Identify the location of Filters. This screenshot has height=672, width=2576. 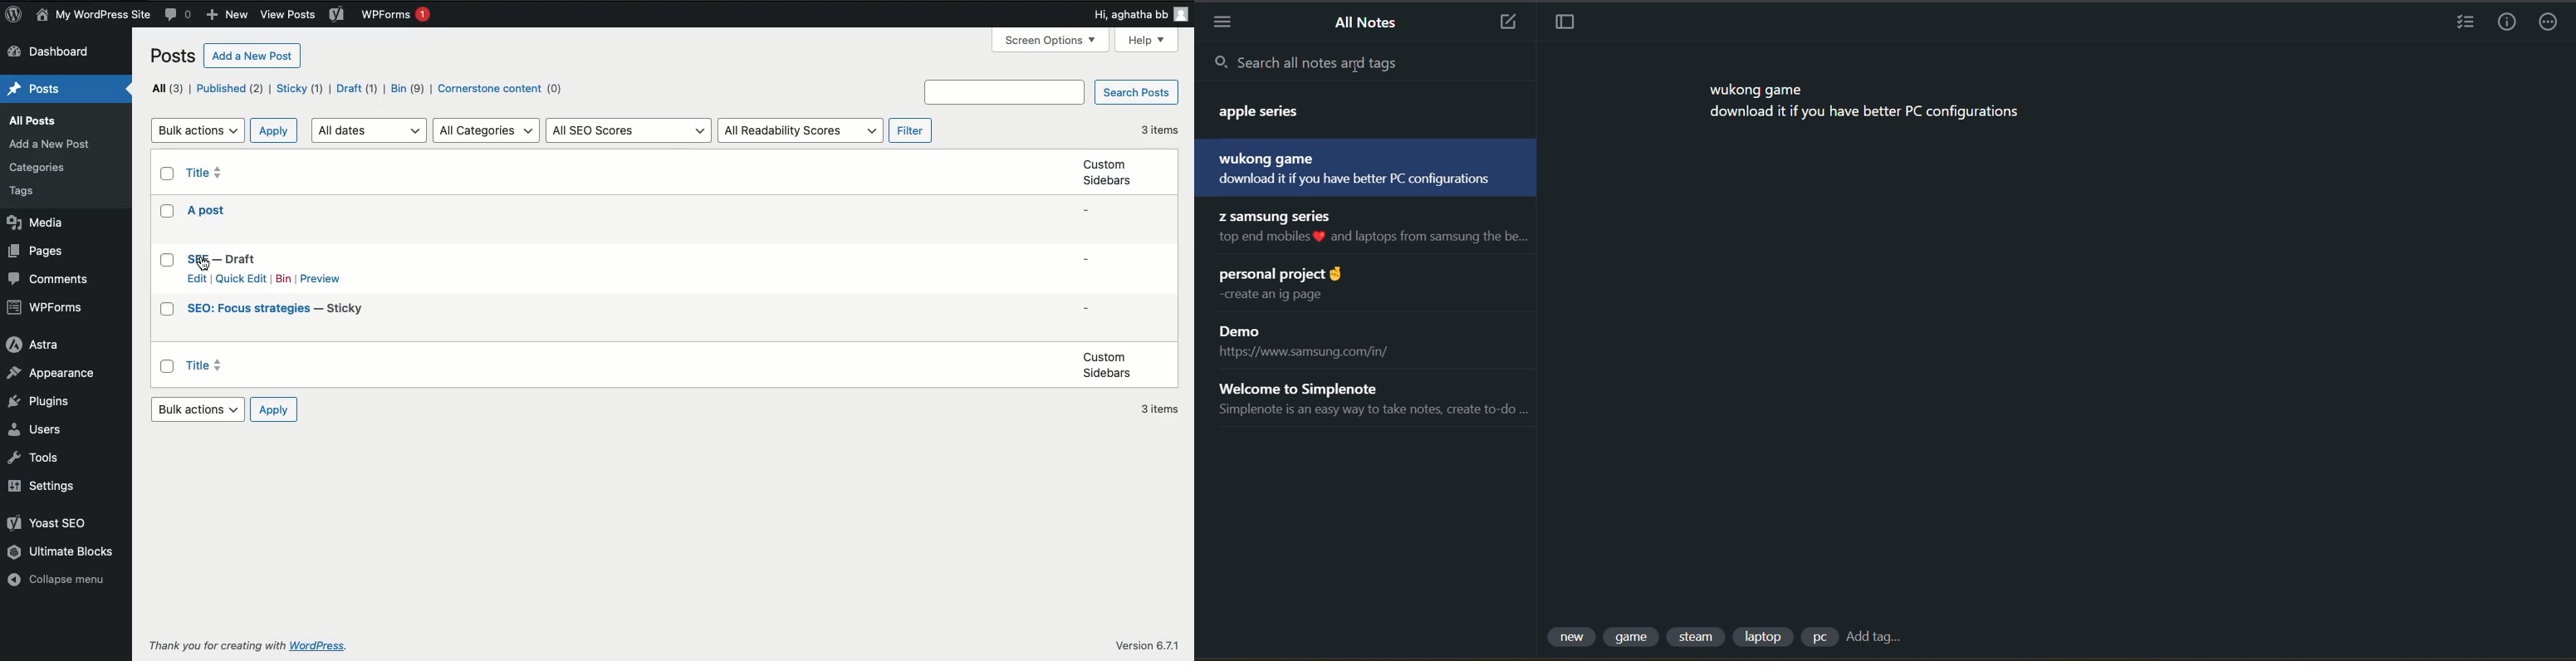
(911, 130).